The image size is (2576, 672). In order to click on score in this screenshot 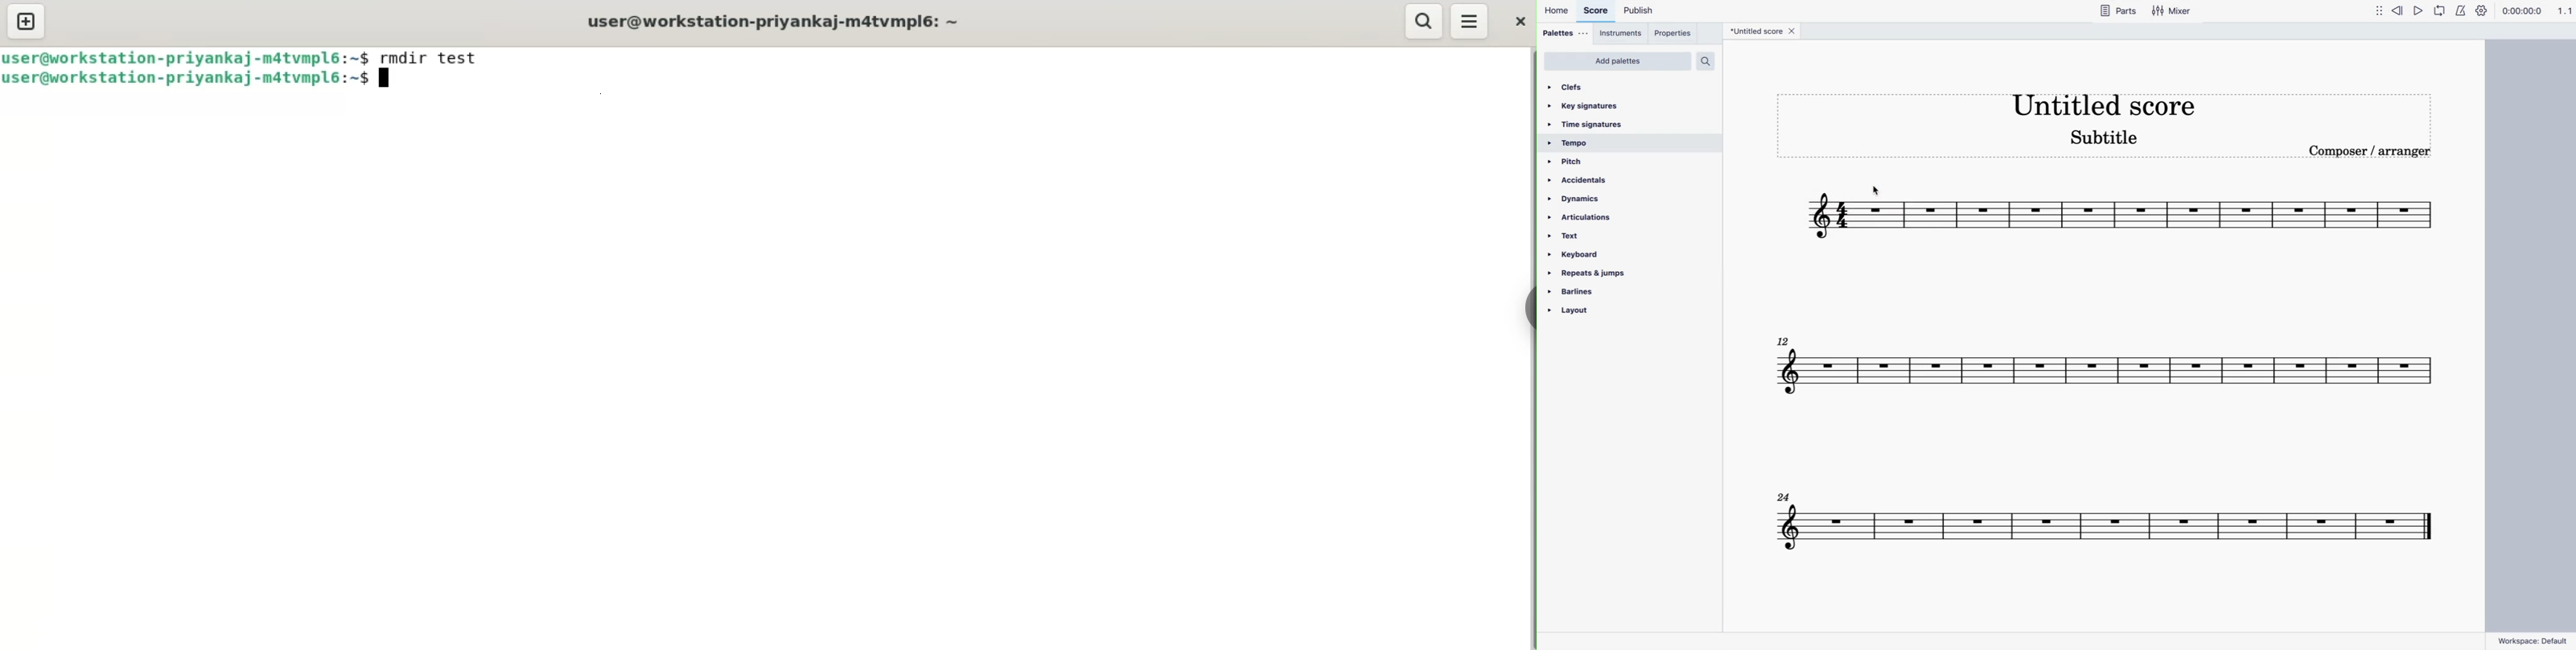, I will do `click(1598, 13)`.